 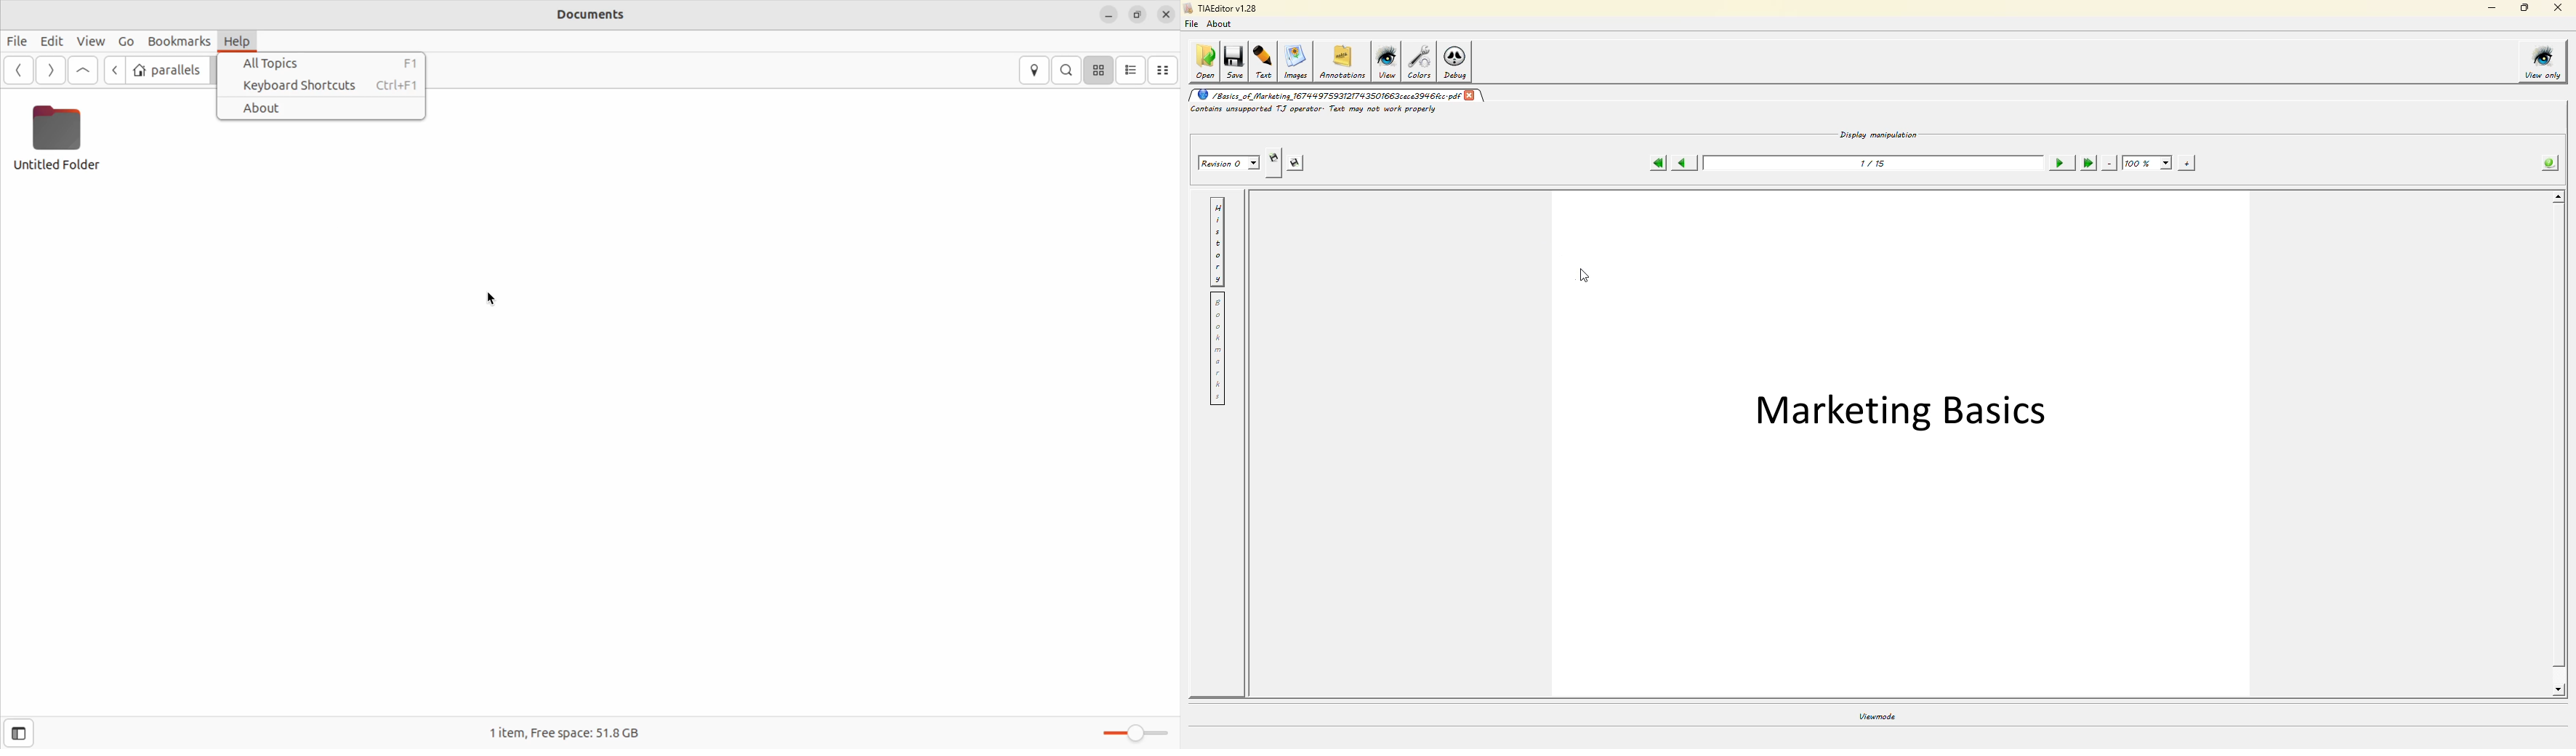 I want to click on bookmark, so click(x=179, y=41).